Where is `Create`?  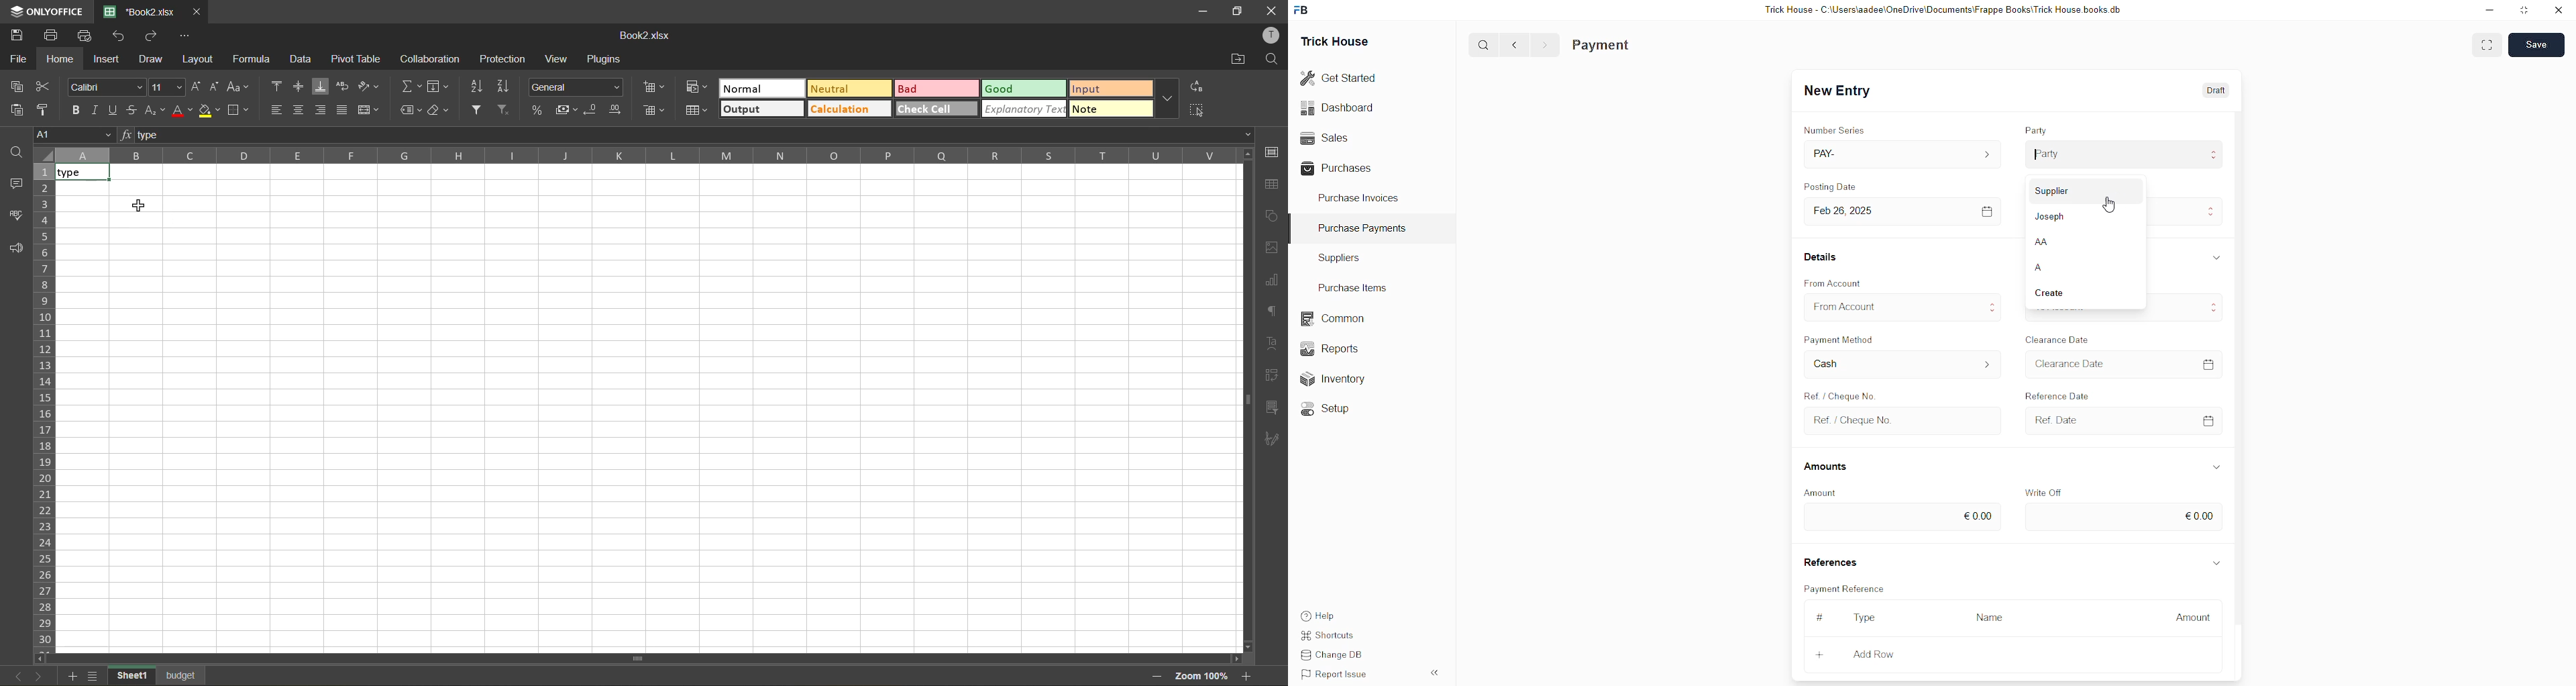
Create is located at coordinates (2067, 294).